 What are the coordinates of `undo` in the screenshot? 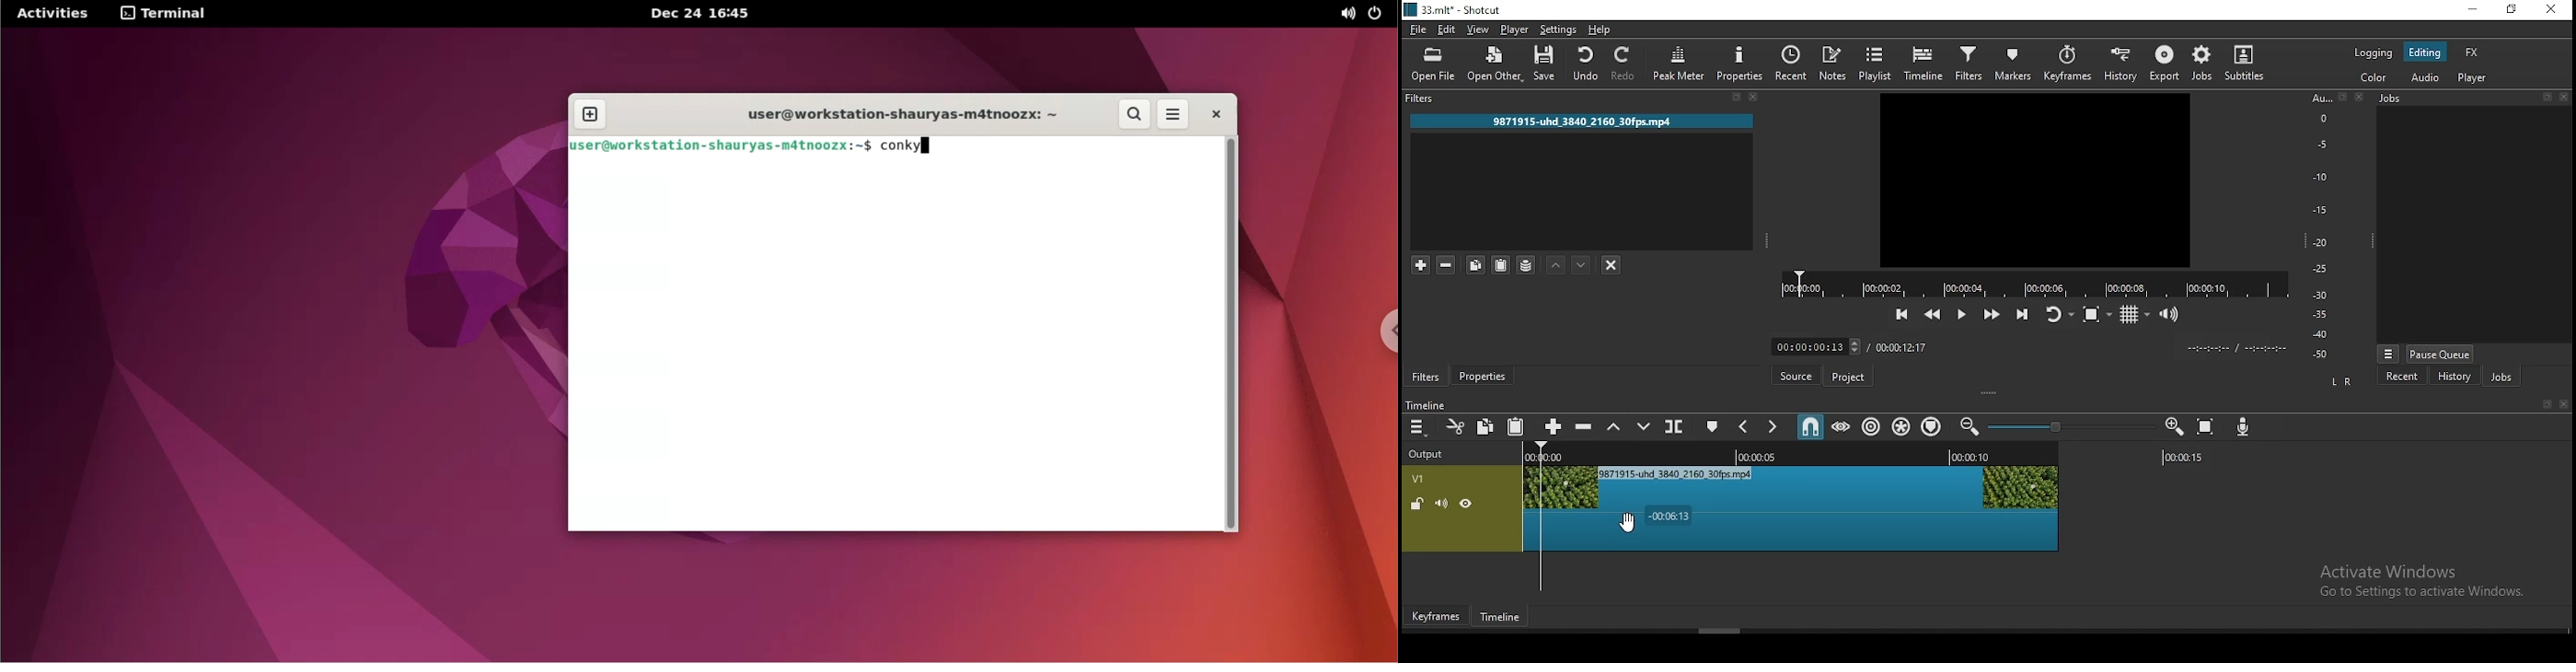 It's located at (1586, 64).